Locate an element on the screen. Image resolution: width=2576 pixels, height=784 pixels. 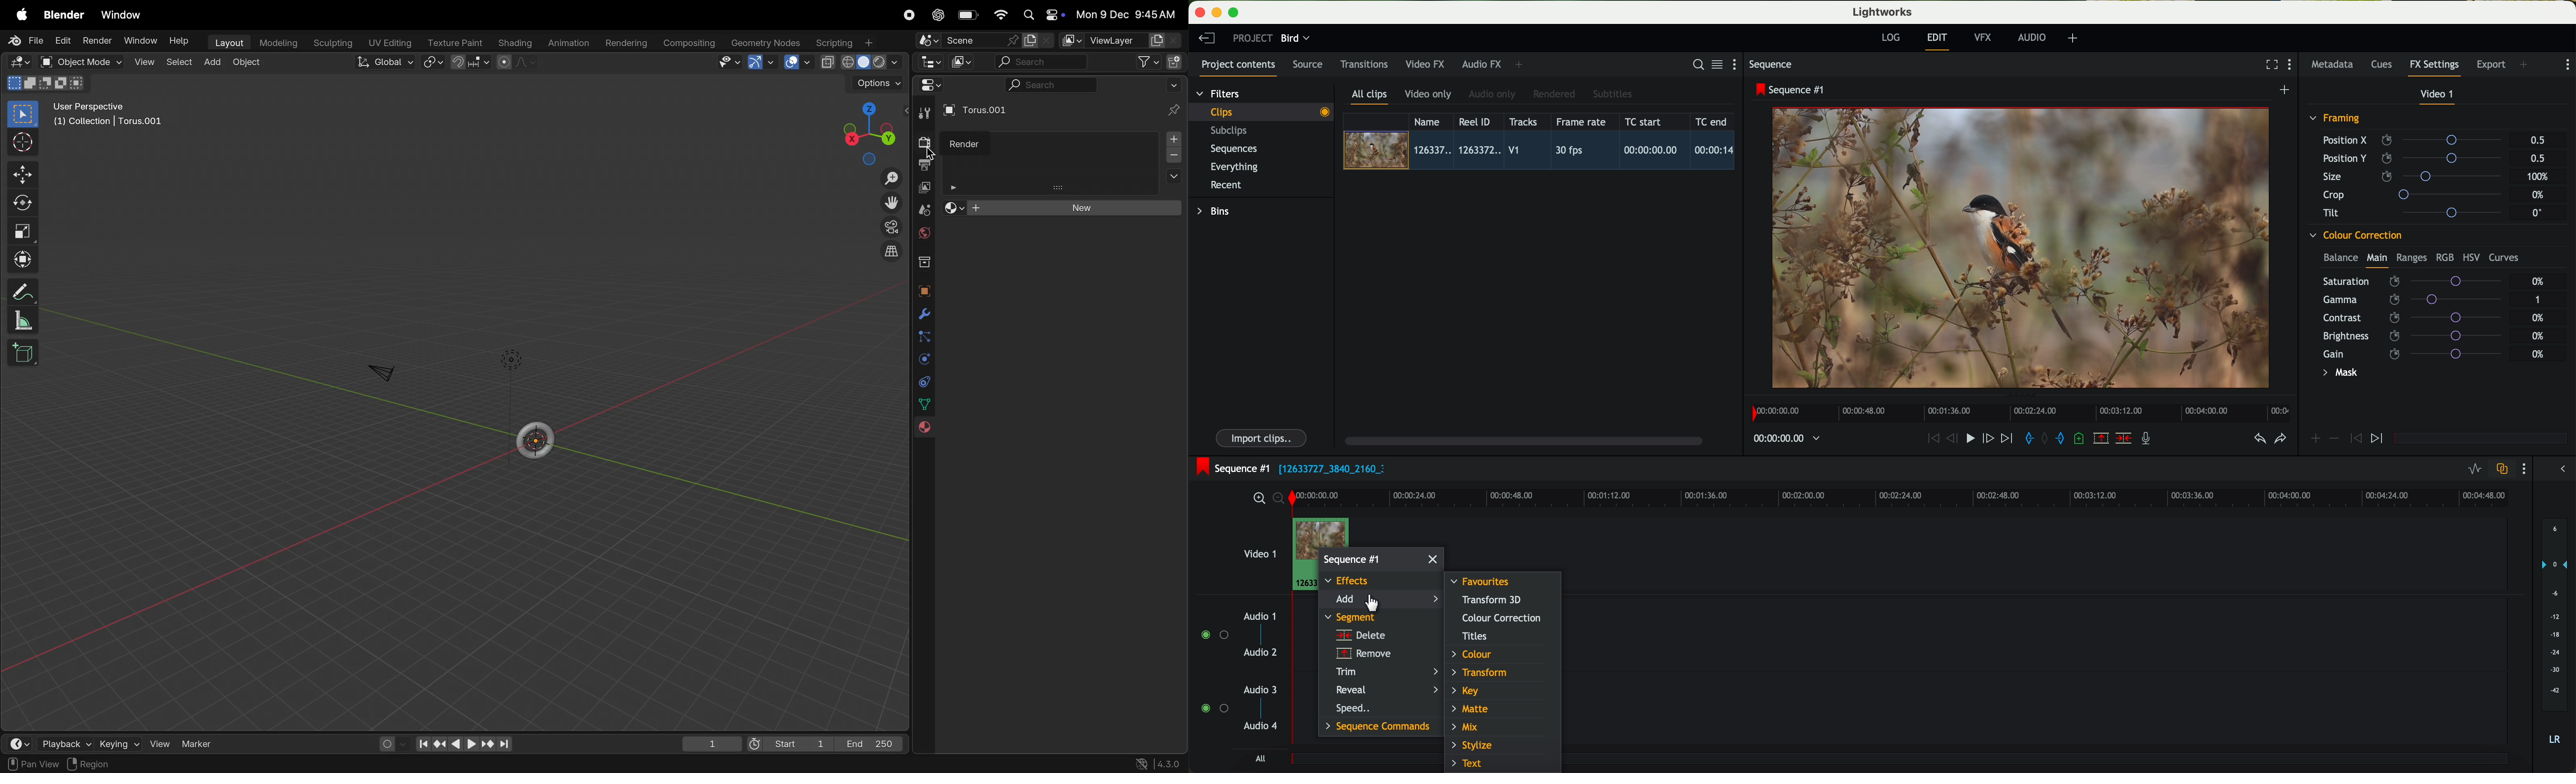
space is located at coordinates (794, 63).